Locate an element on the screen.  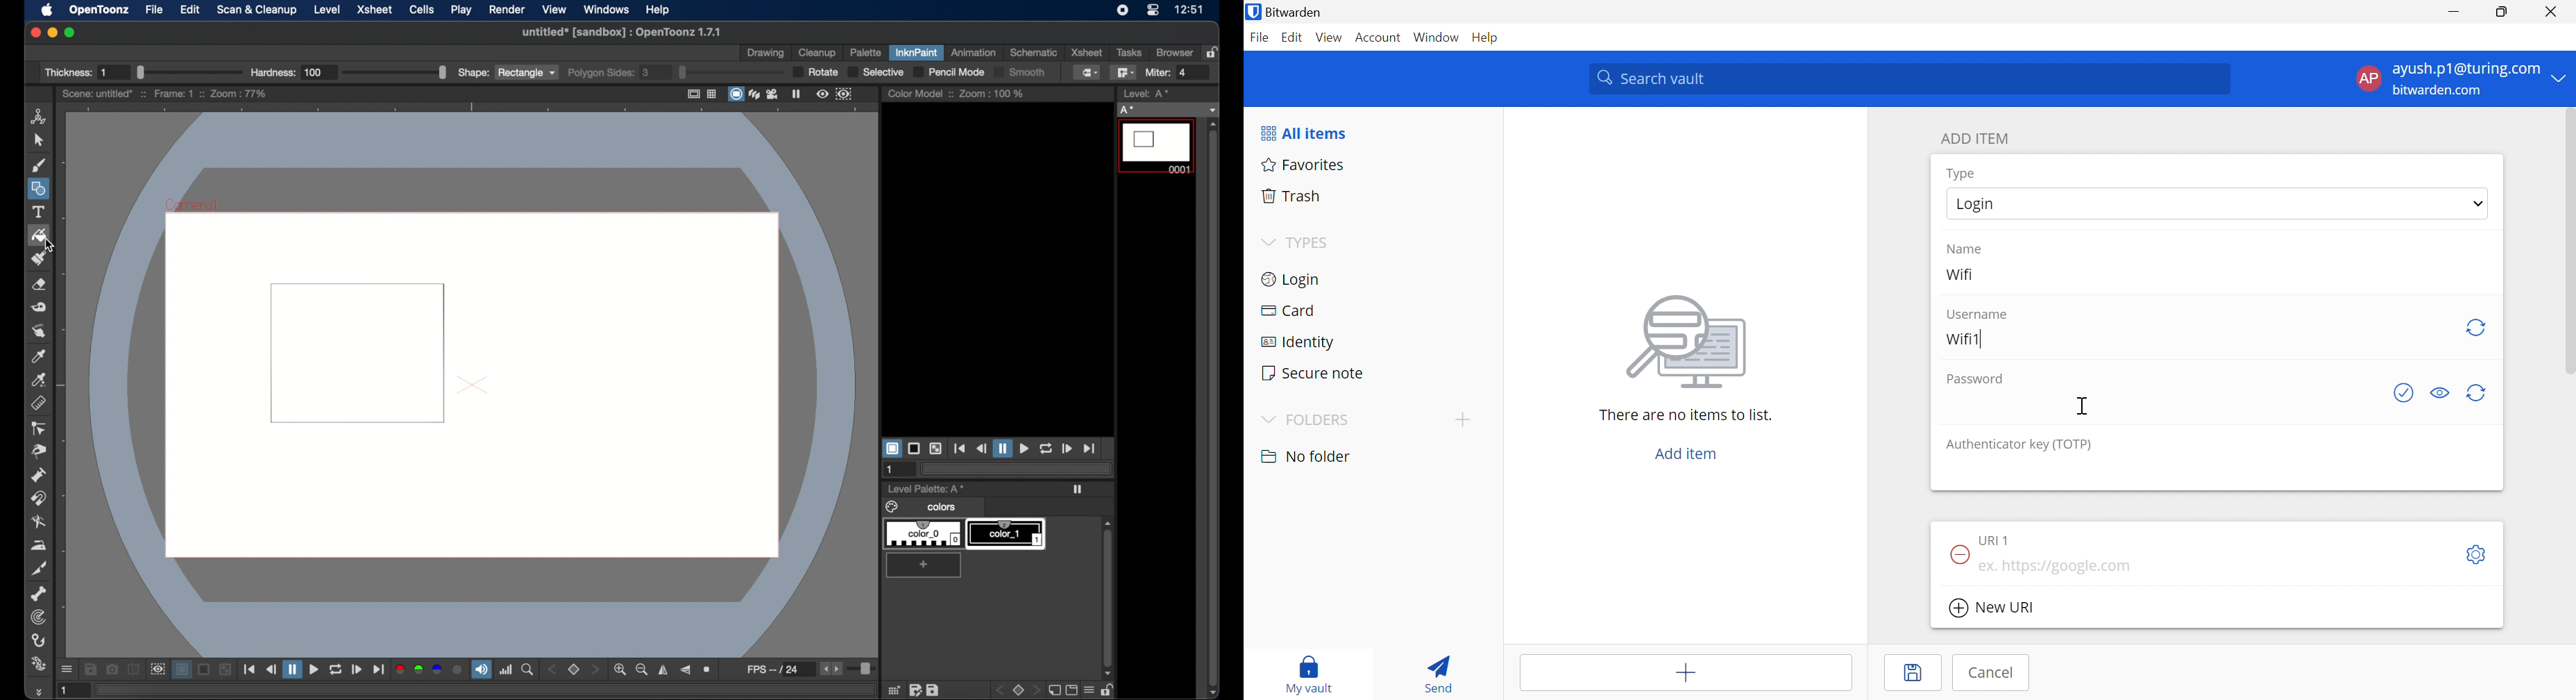
nO FOLDER is located at coordinates (1305, 456).